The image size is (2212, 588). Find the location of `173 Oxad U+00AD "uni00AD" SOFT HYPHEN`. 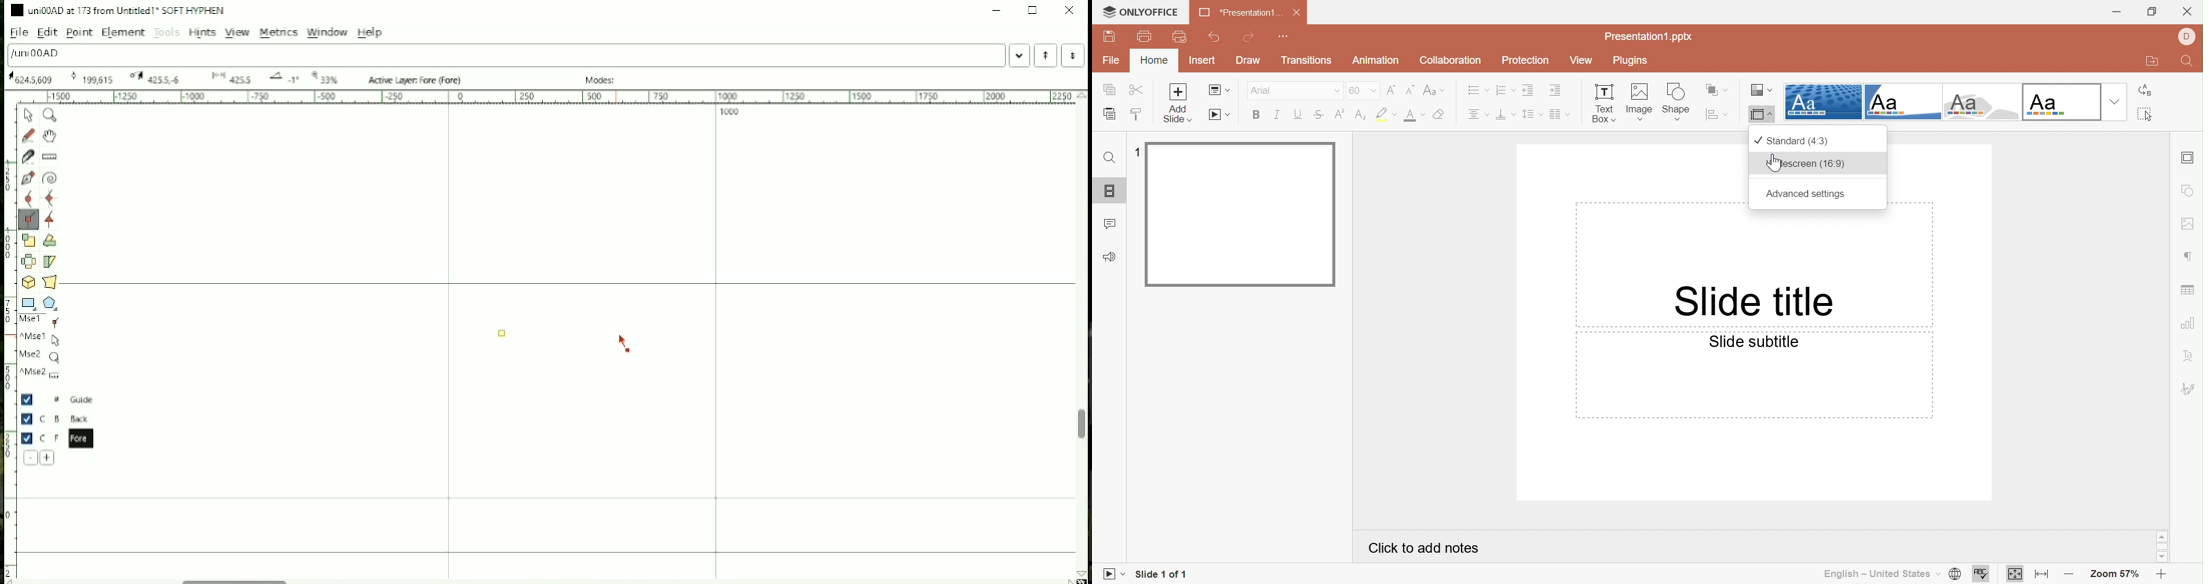

173 Oxad U+00AD "uni00AD" SOFT HYPHEN is located at coordinates (286, 77).